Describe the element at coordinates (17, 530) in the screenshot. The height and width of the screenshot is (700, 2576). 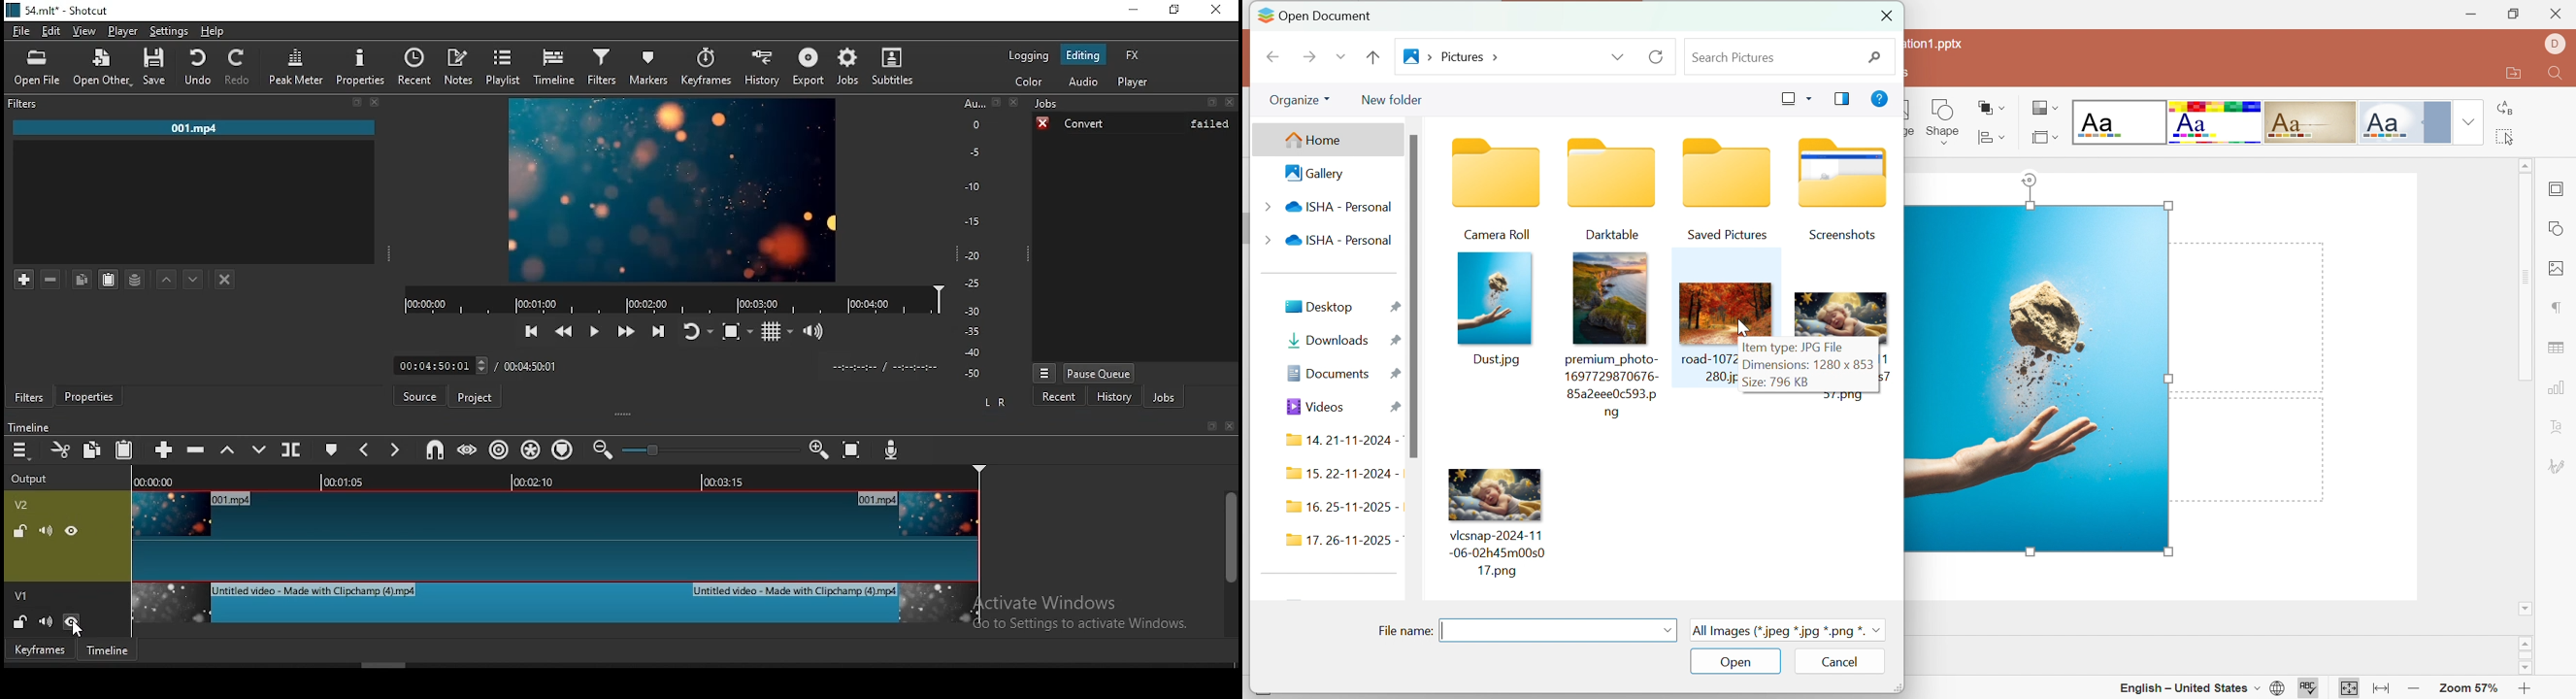
I see `(un)lock` at that location.